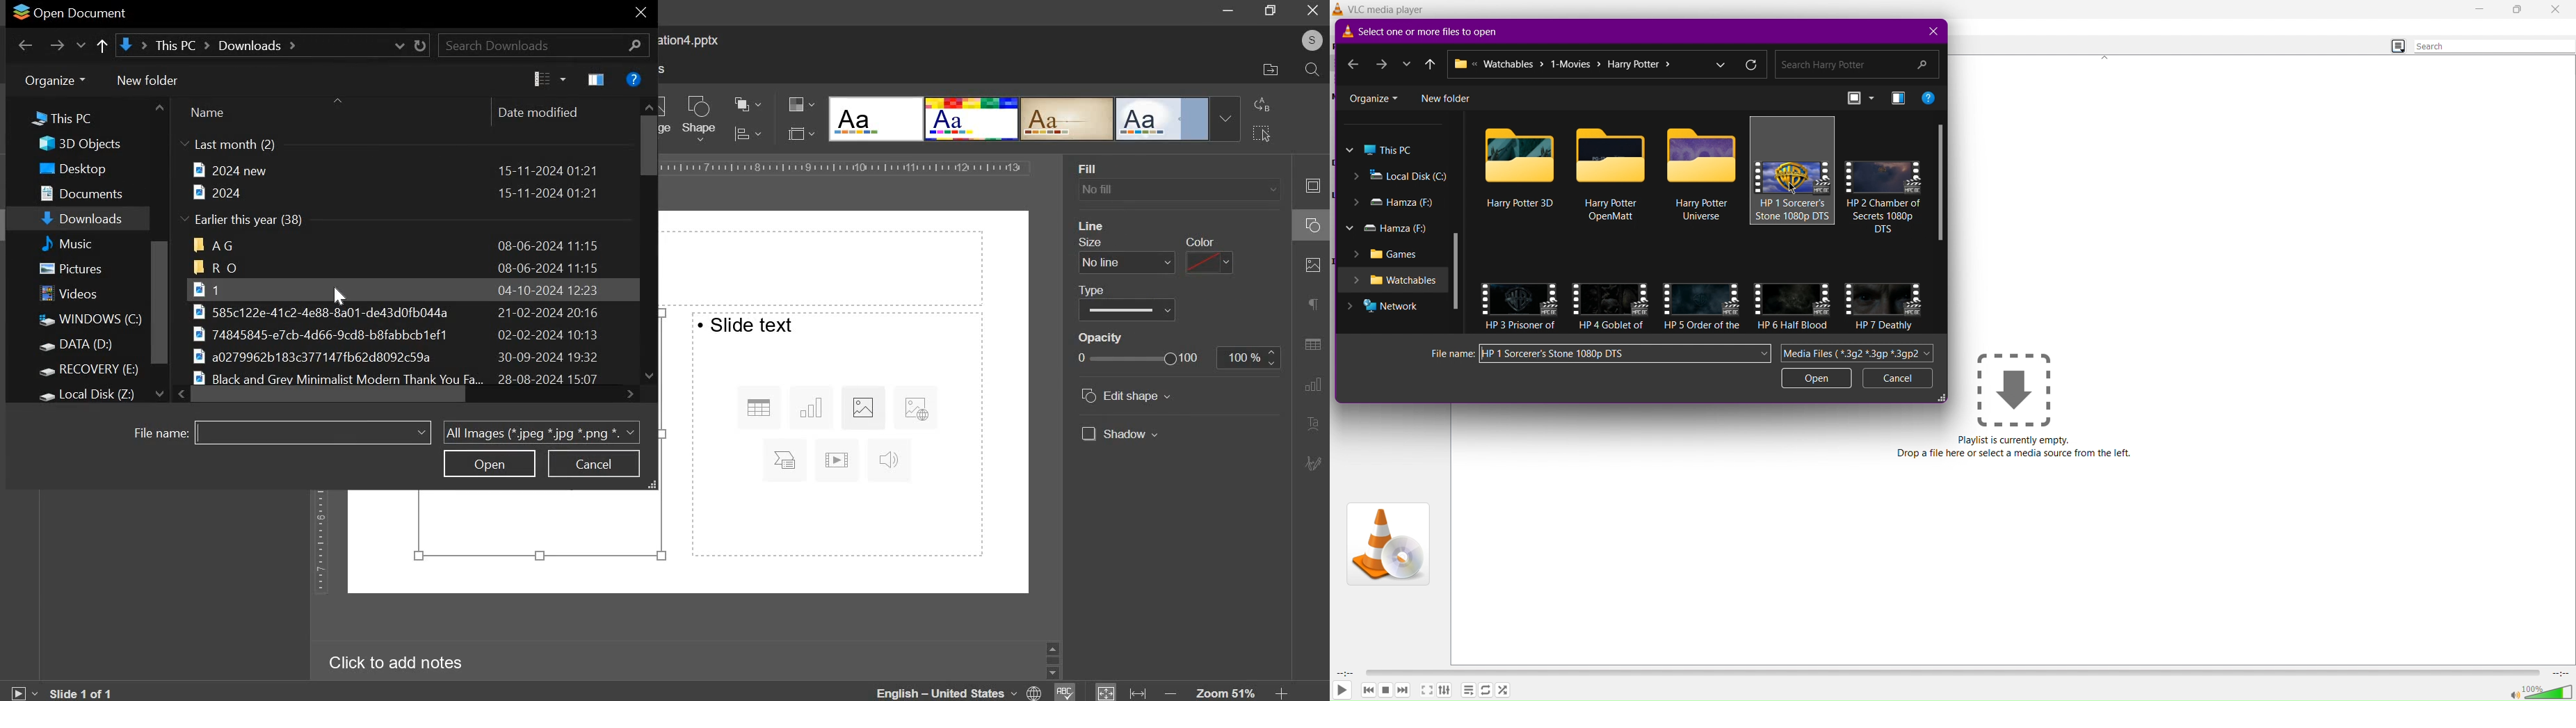 The image size is (2576, 728). I want to click on video file, so click(1702, 298).